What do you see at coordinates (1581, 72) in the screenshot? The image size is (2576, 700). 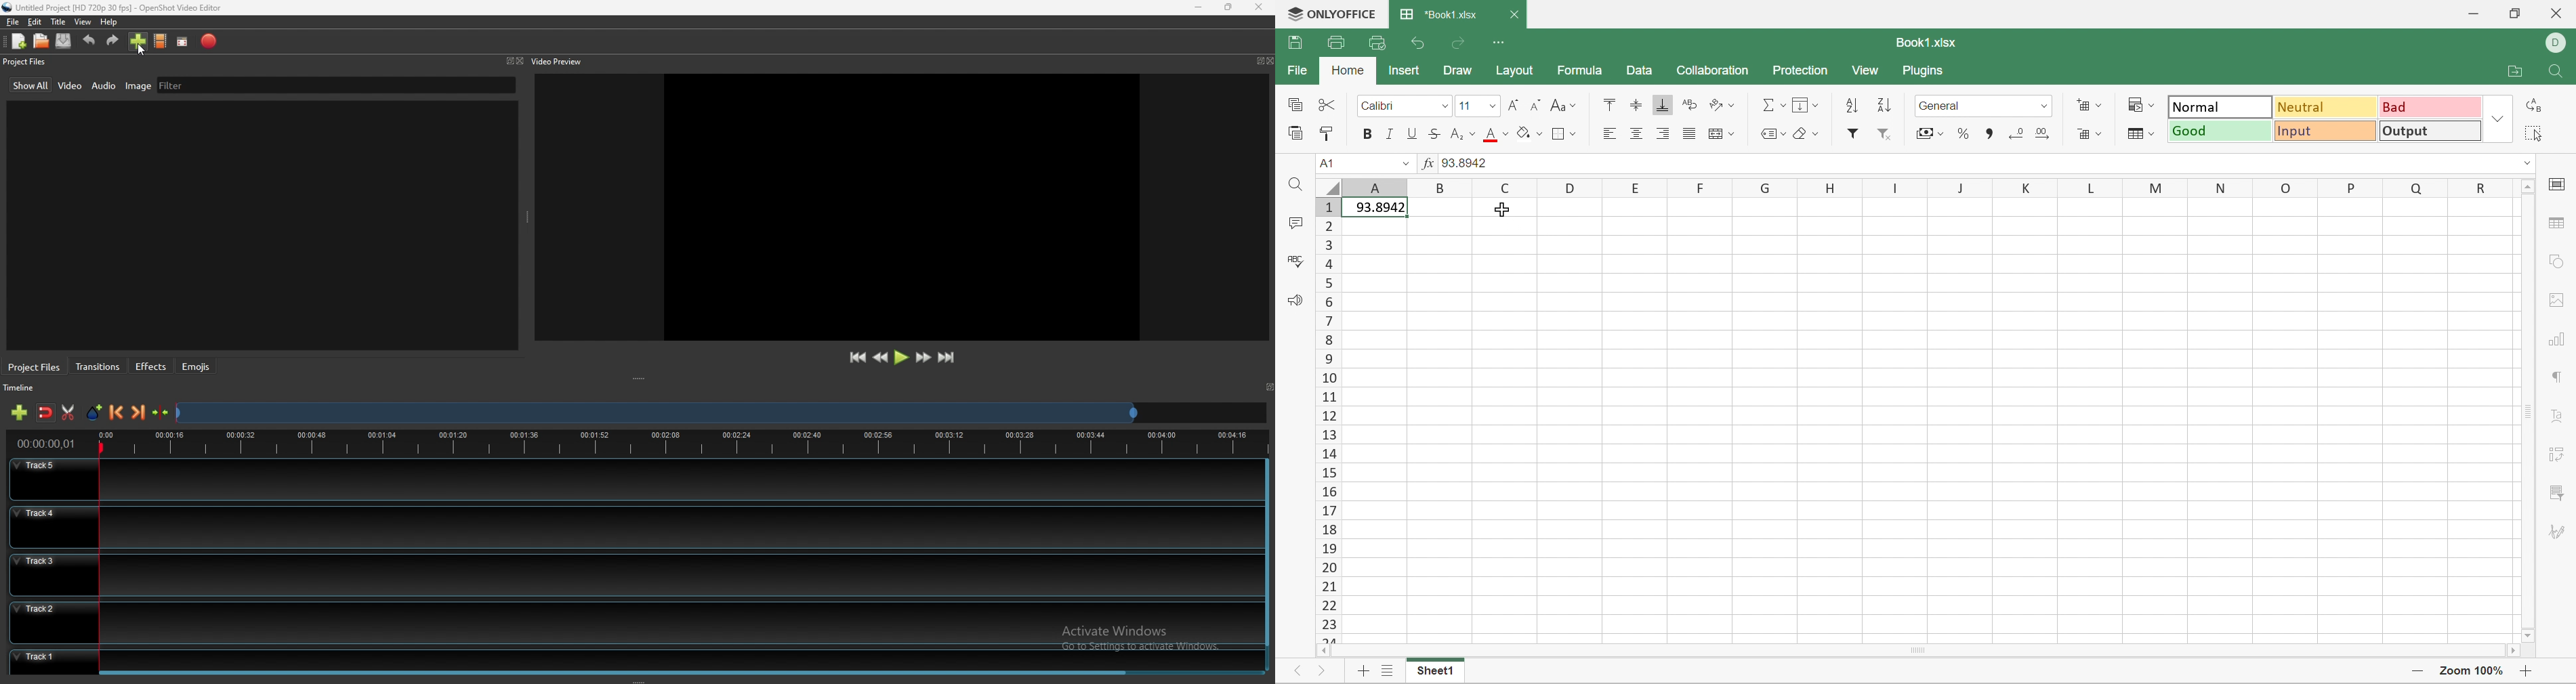 I see `Formula` at bounding box center [1581, 72].